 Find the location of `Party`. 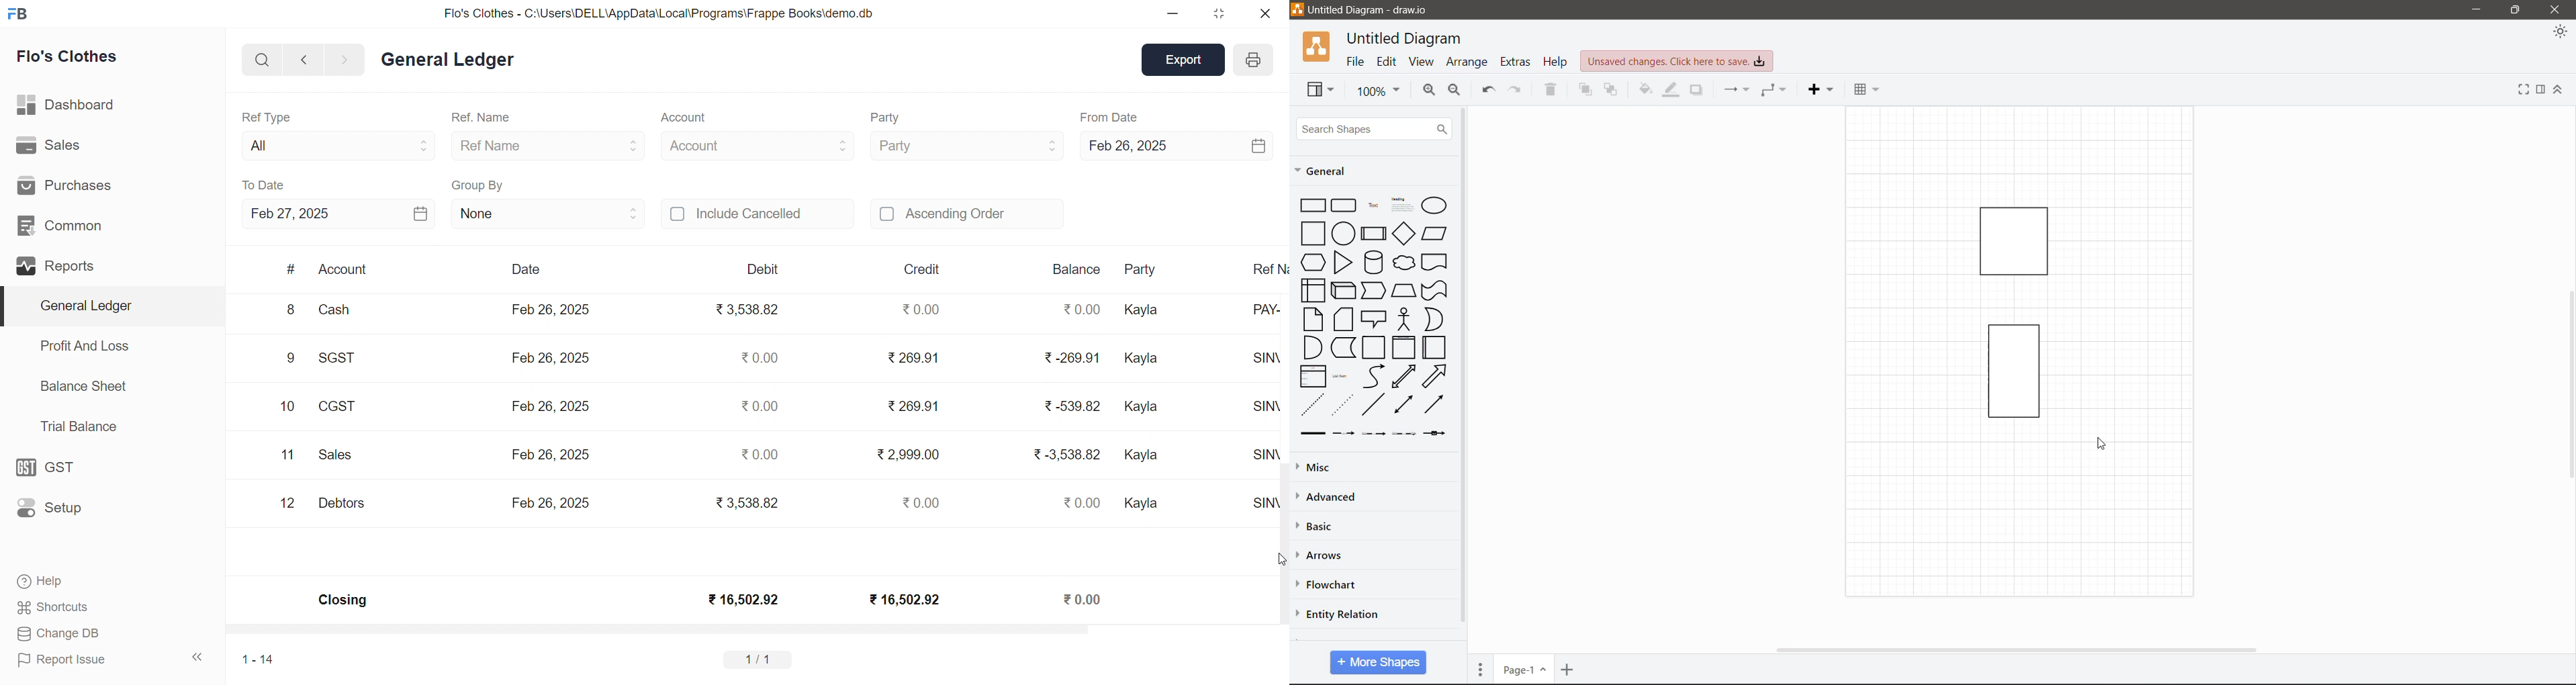

Party is located at coordinates (888, 118).